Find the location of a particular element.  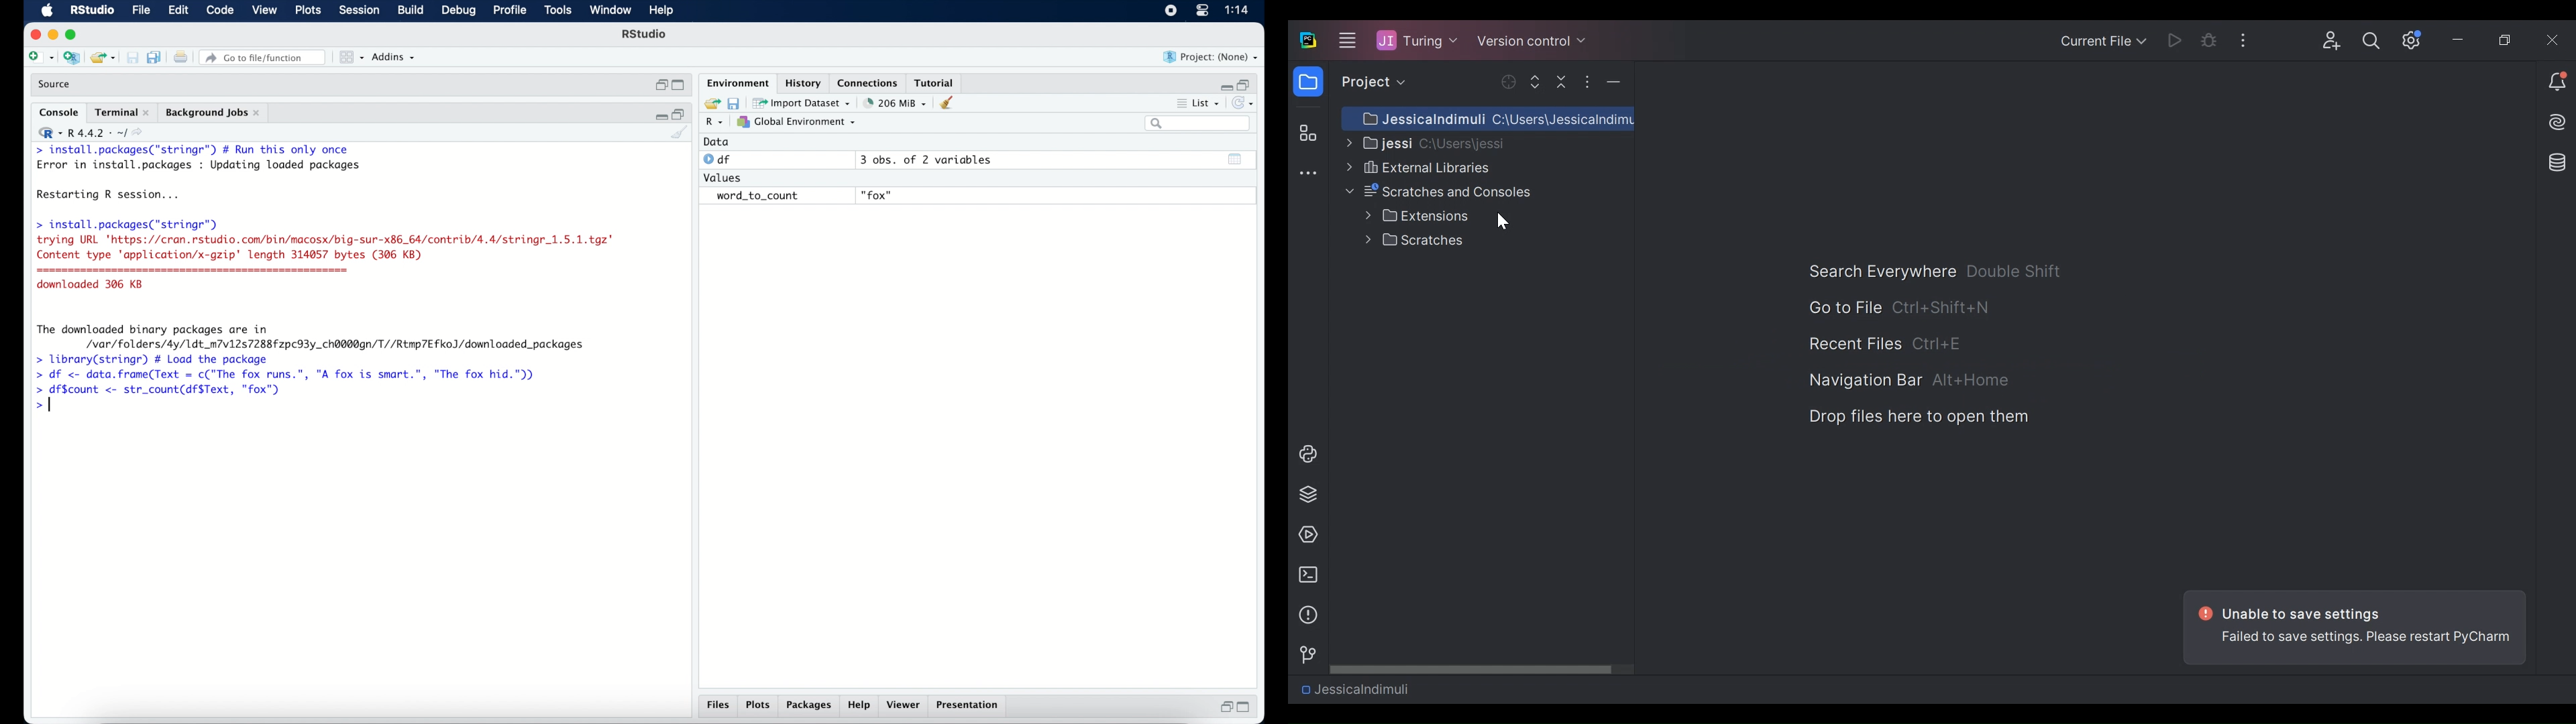

maximize is located at coordinates (1246, 707).